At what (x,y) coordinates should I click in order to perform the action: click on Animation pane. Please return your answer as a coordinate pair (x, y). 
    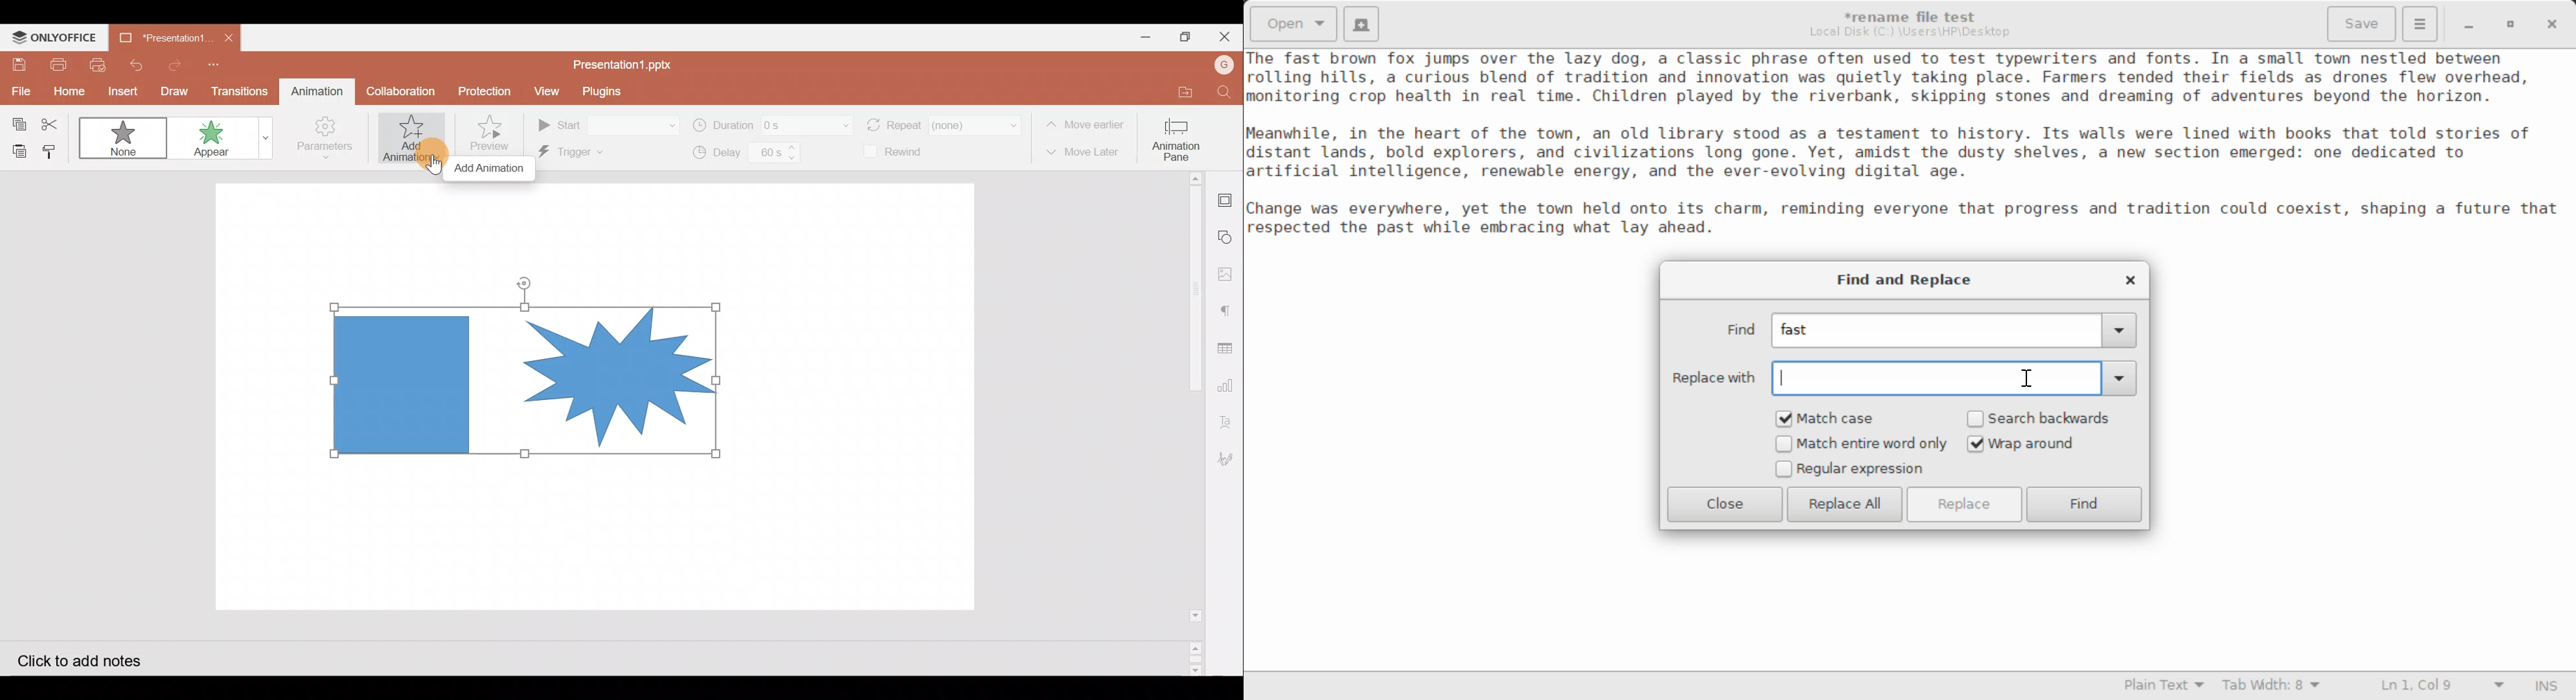
    Looking at the image, I should click on (1181, 136).